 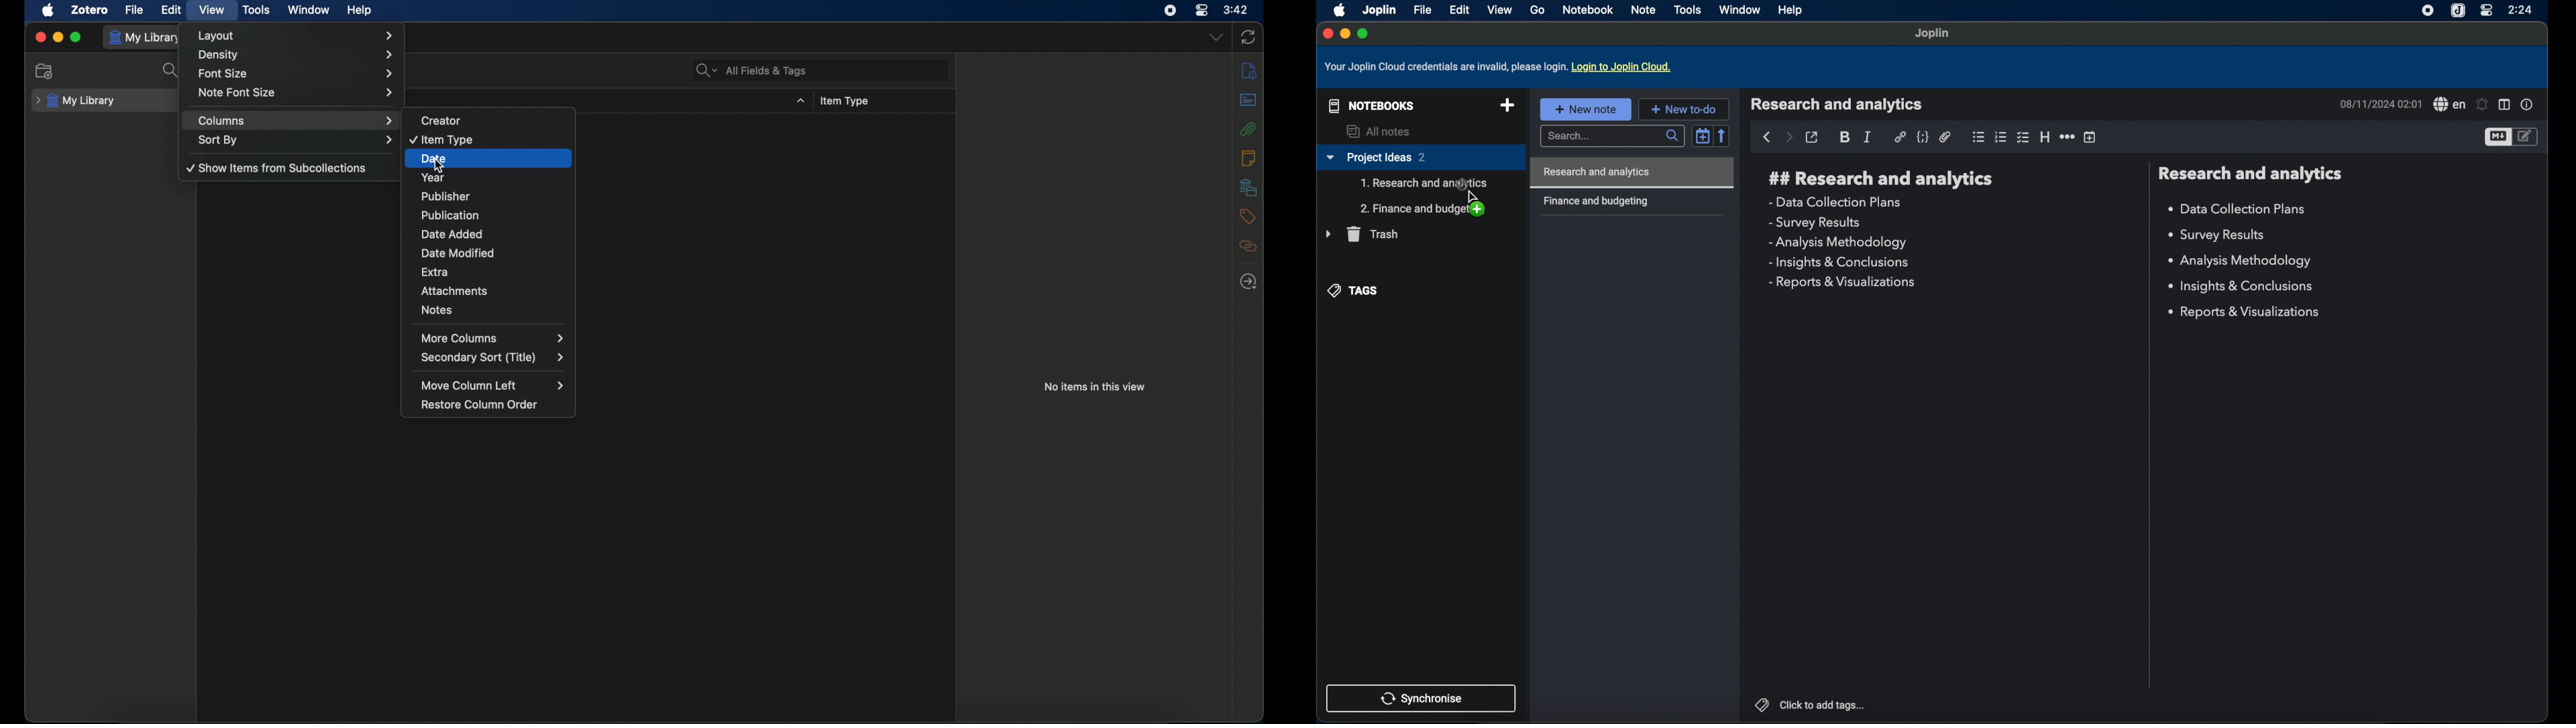 I want to click on tools, so click(x=257, y=10).